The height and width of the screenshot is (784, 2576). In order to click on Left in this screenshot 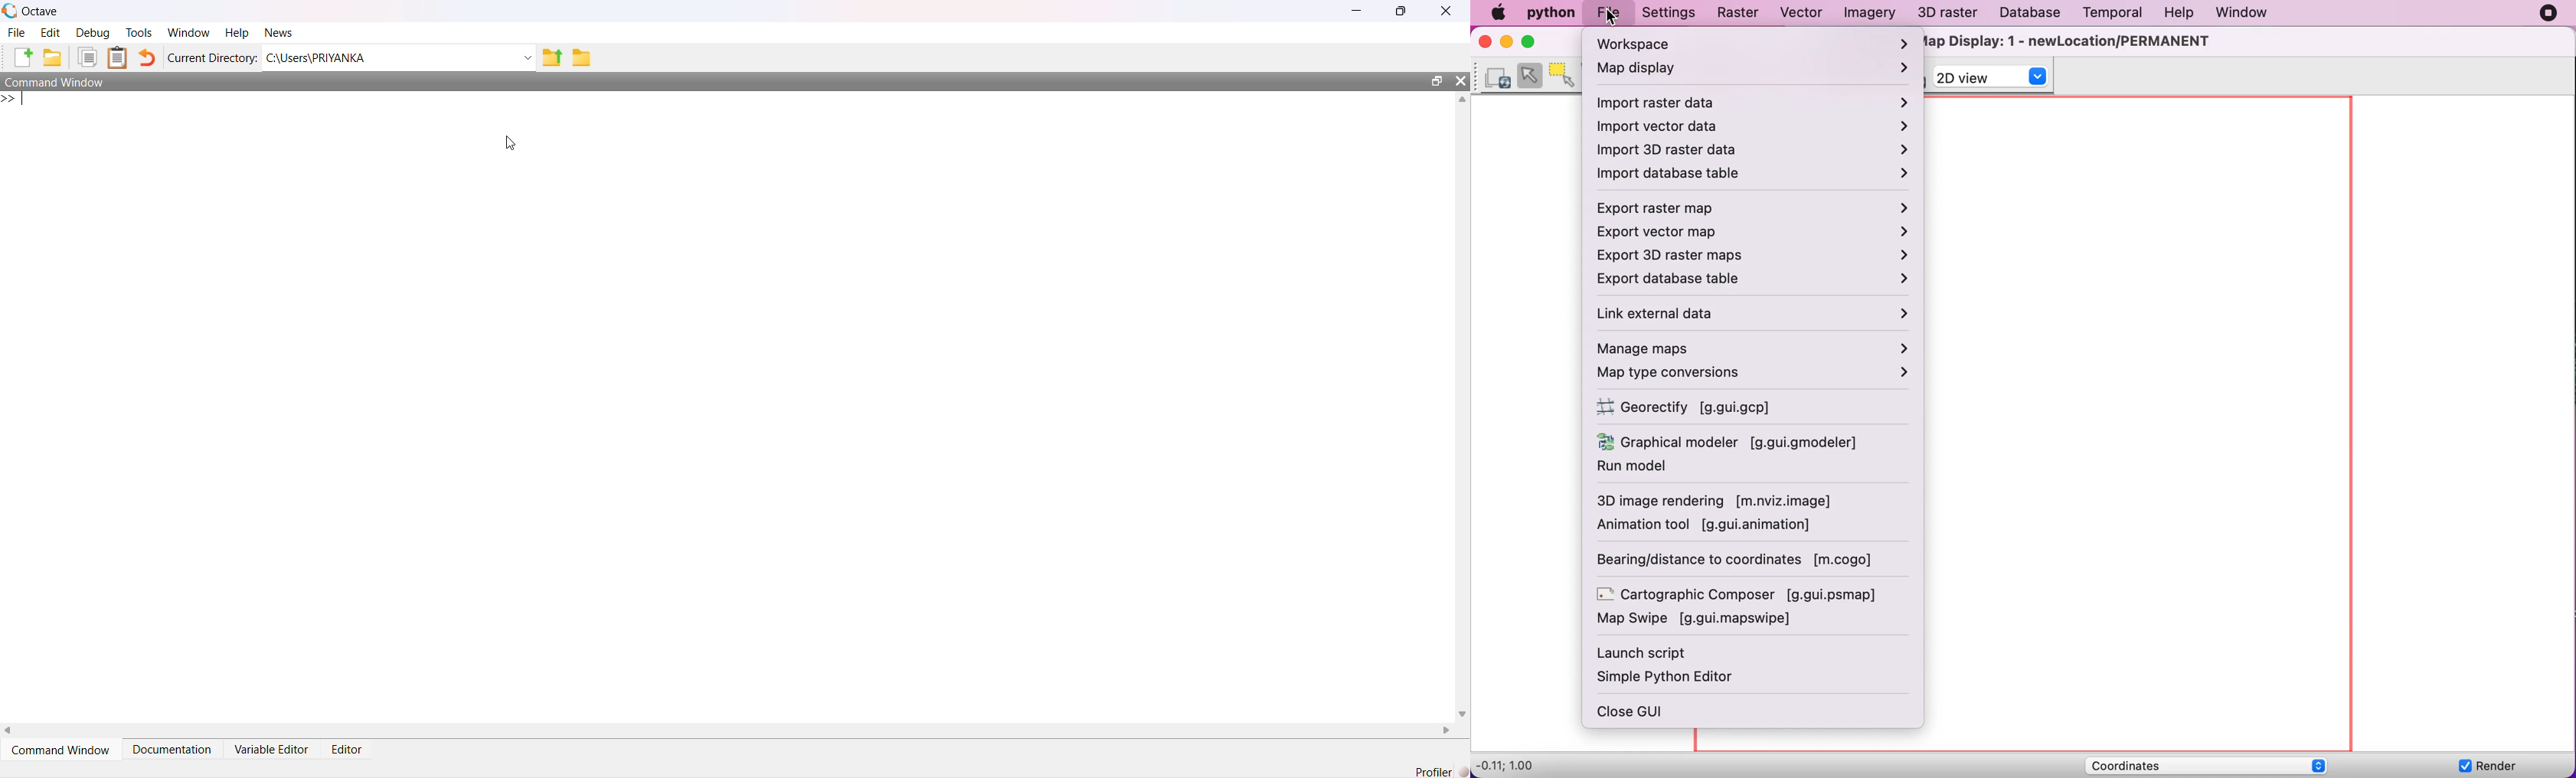, I will do `click(13, 727)`.